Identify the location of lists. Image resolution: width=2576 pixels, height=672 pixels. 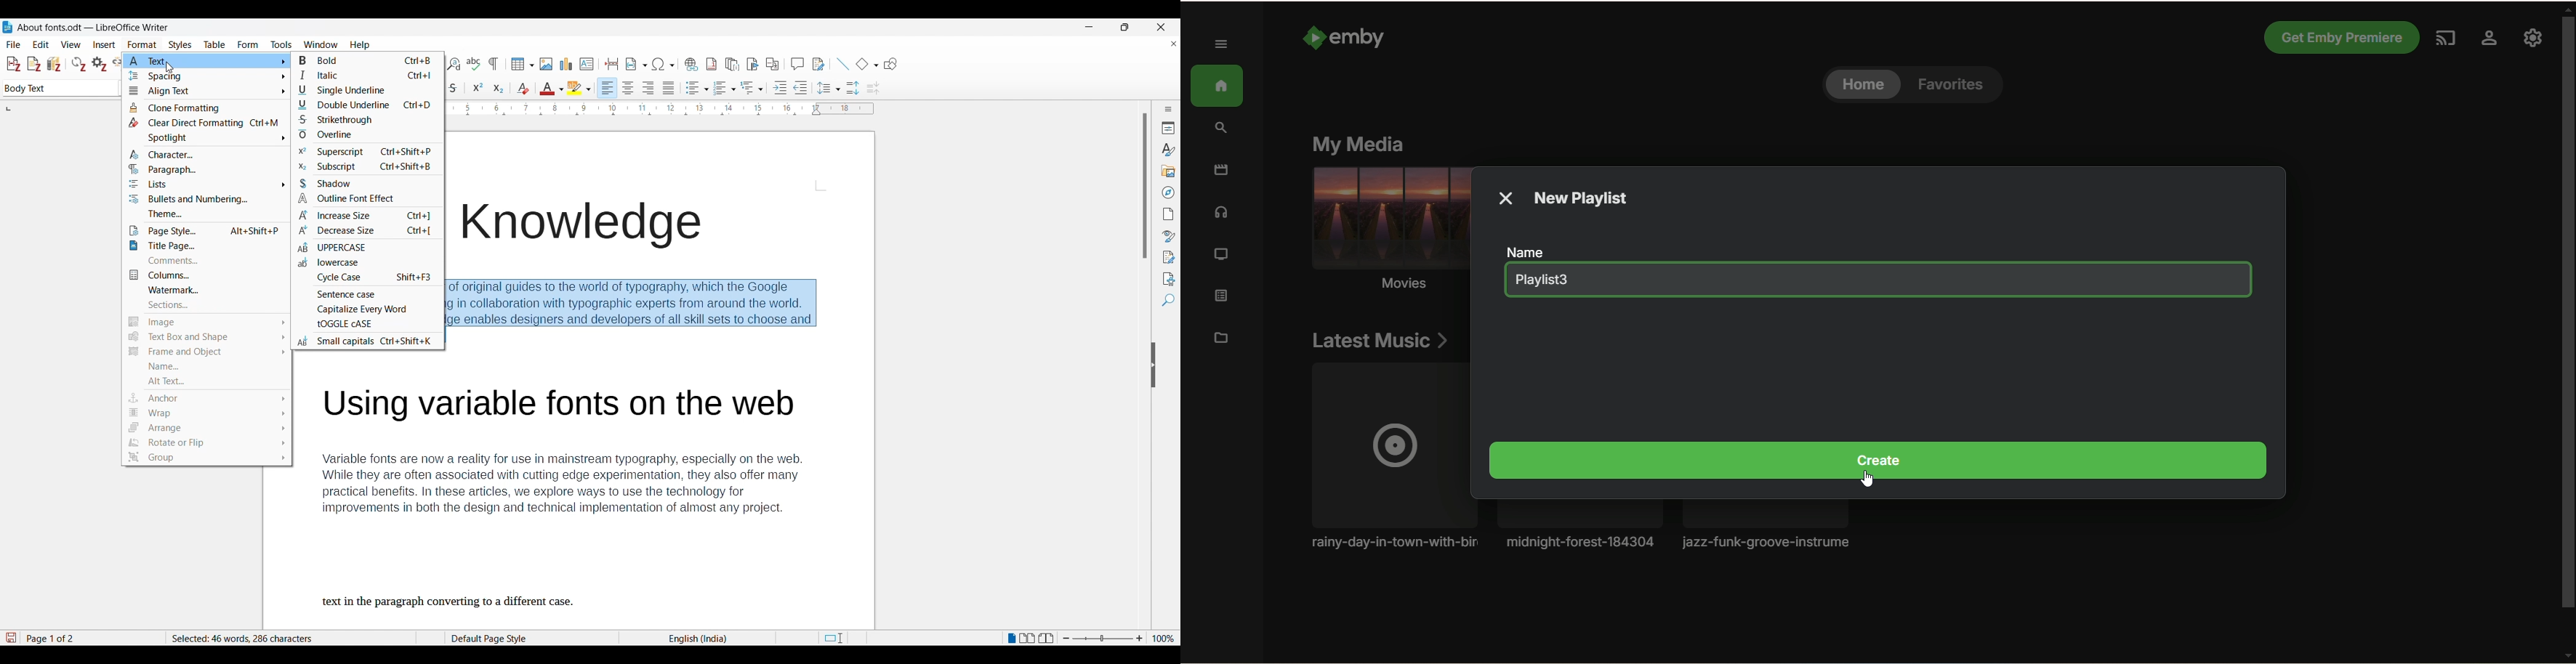
(151, 185).